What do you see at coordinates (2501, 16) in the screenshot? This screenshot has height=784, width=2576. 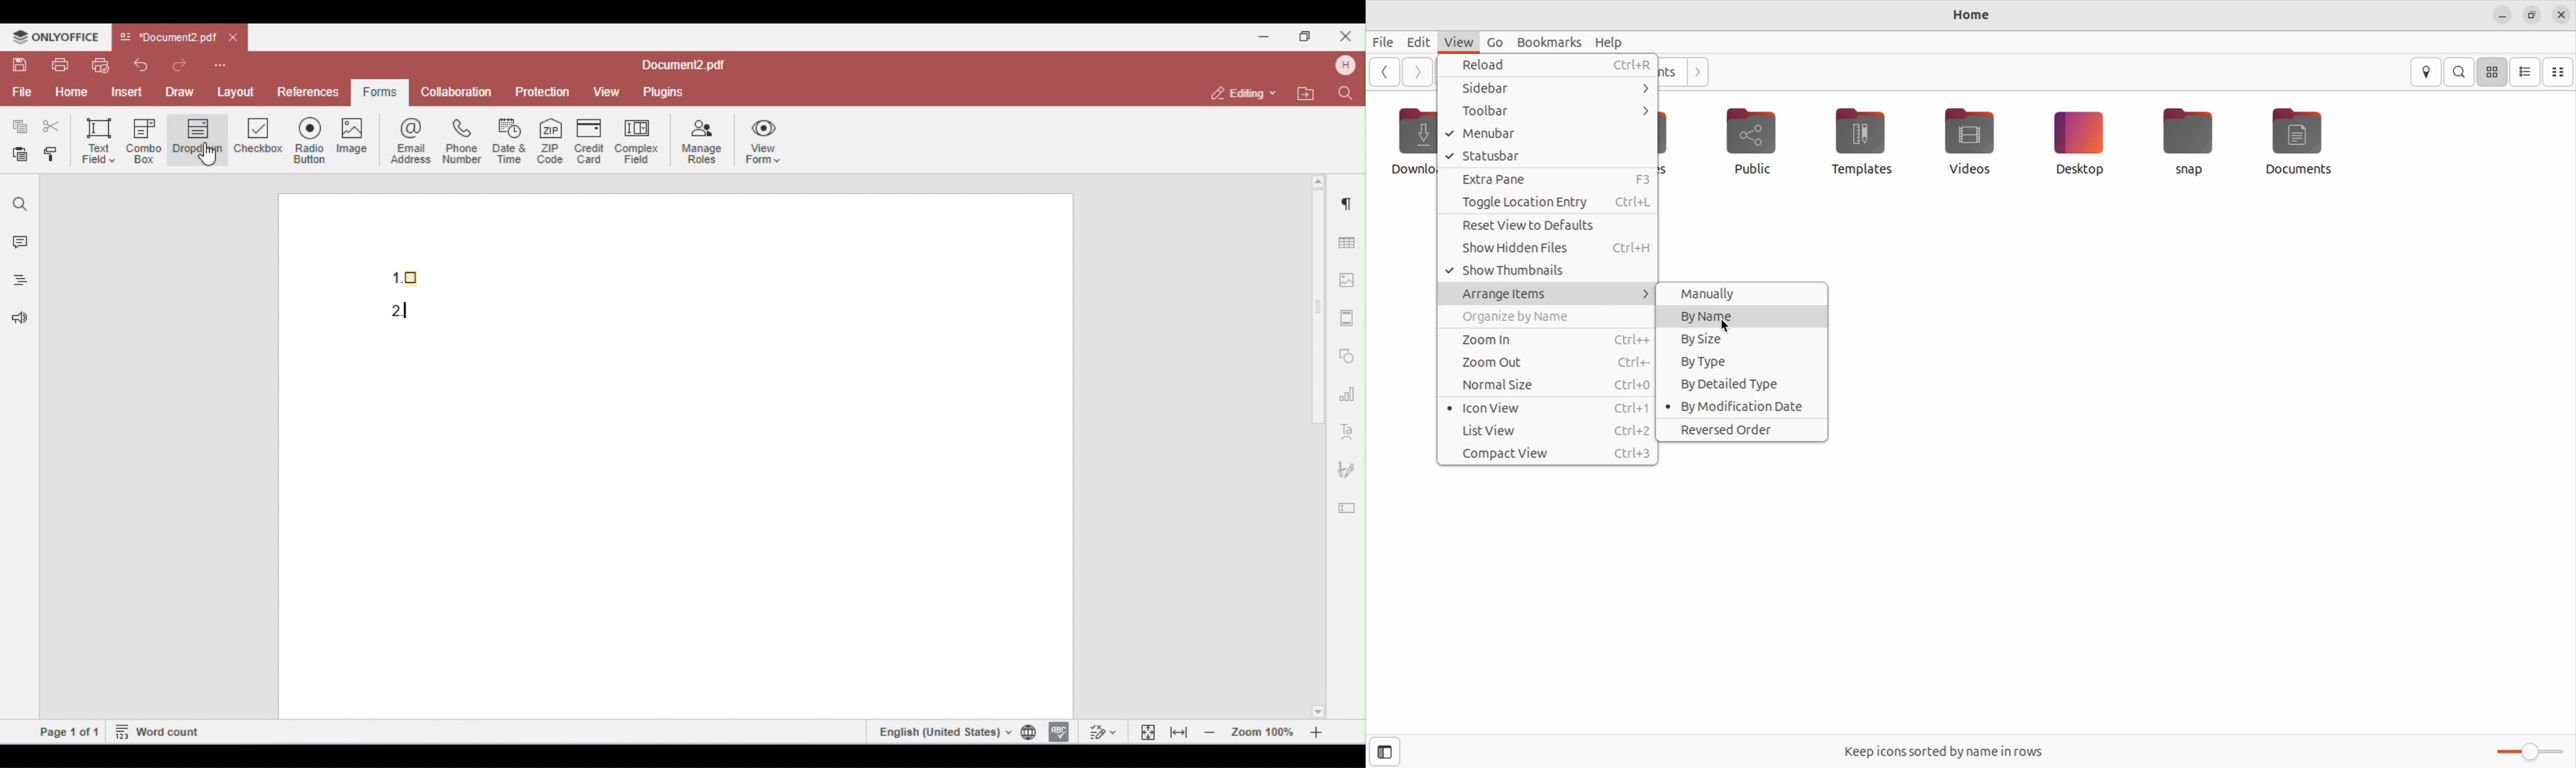 I see `minimize` at bounding box center [2501, 16].